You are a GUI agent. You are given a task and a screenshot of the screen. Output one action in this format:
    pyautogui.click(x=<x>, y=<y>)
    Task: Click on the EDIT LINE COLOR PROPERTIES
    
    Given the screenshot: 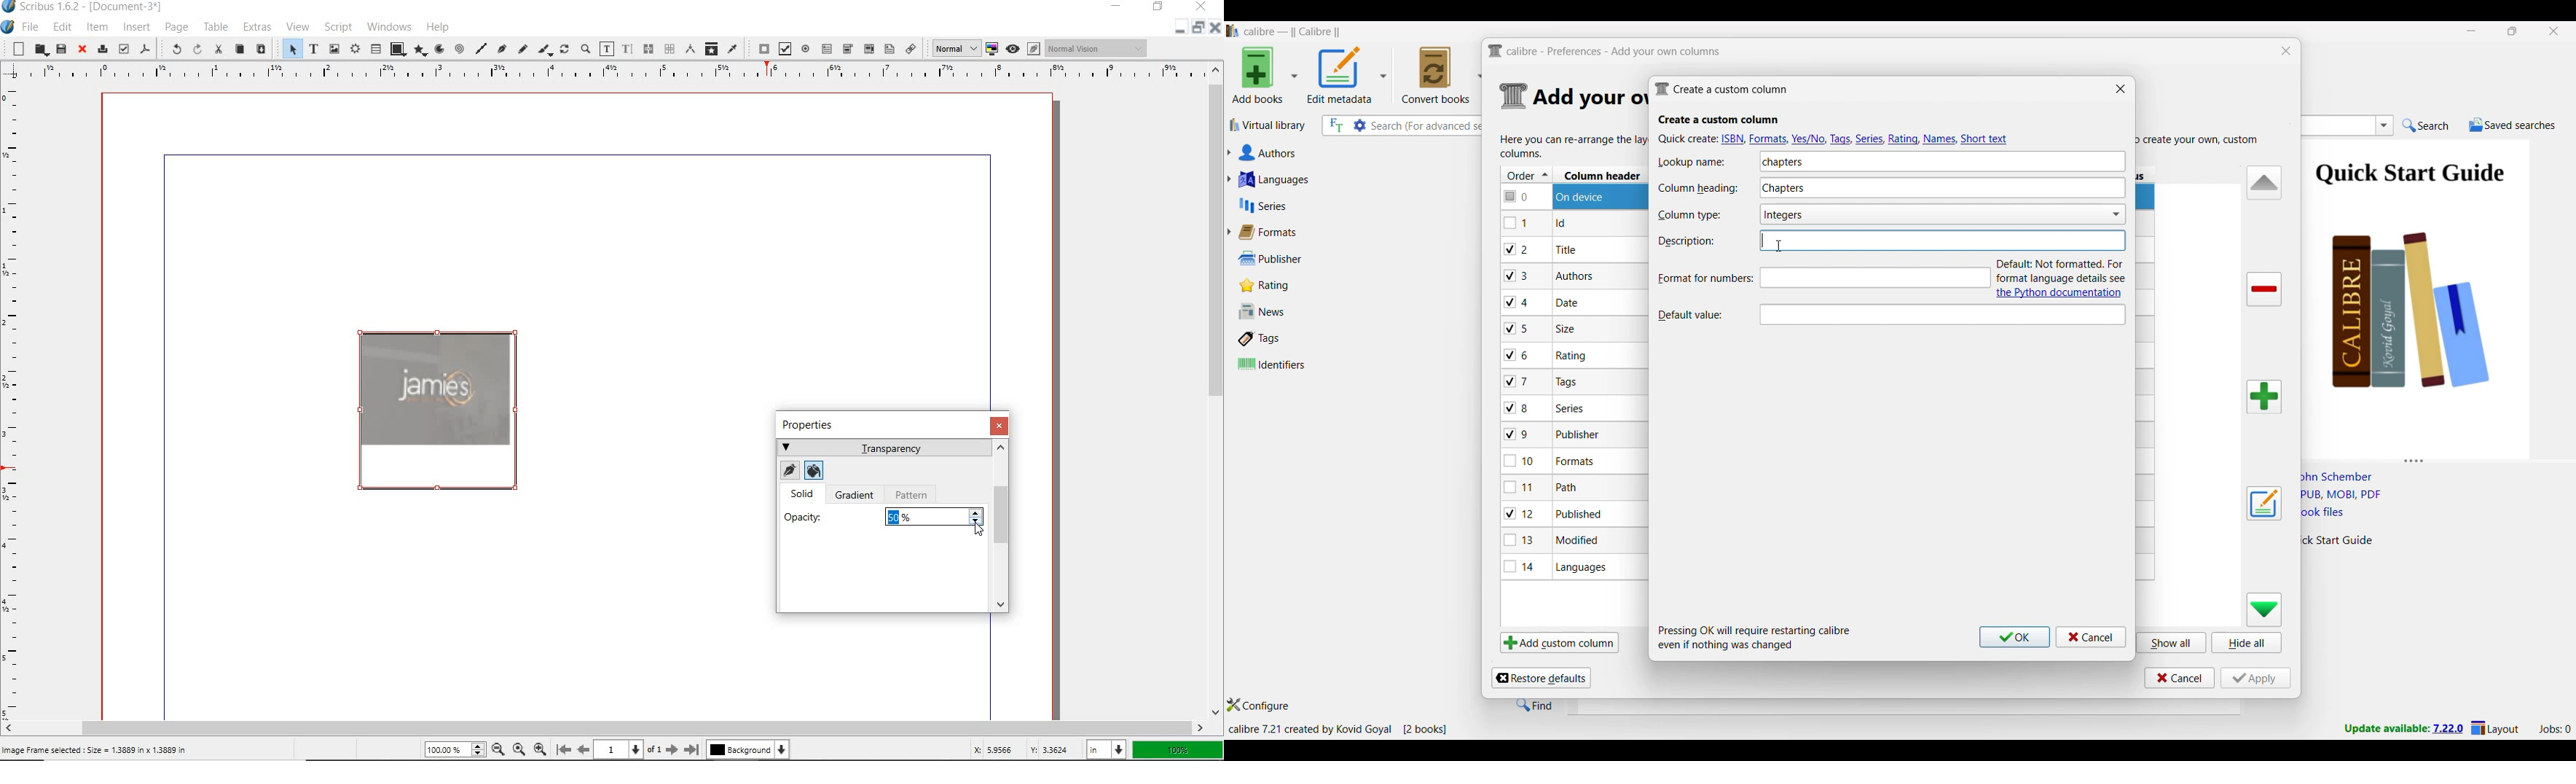 What is the action you would take?
    pyautogui.click(x=788, y=471)
    